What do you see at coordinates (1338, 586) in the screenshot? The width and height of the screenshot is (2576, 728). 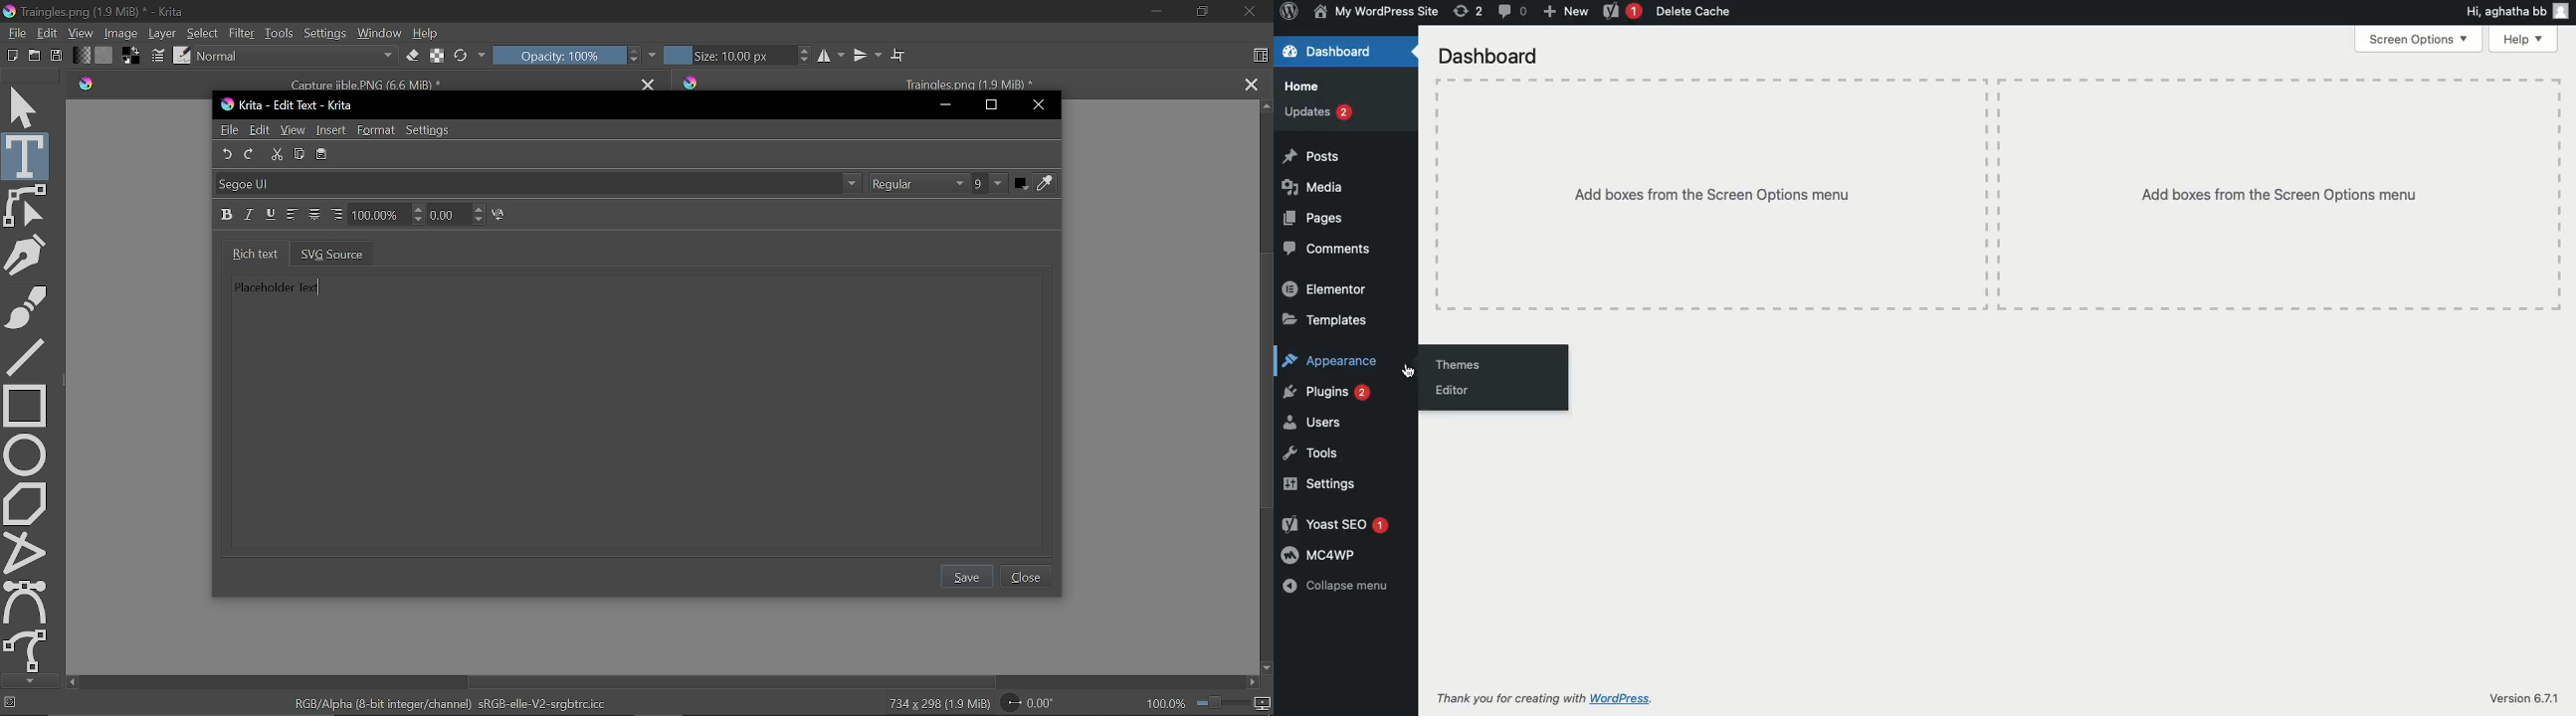 I see `Collapse menu` at bounding box center [1338, 586].